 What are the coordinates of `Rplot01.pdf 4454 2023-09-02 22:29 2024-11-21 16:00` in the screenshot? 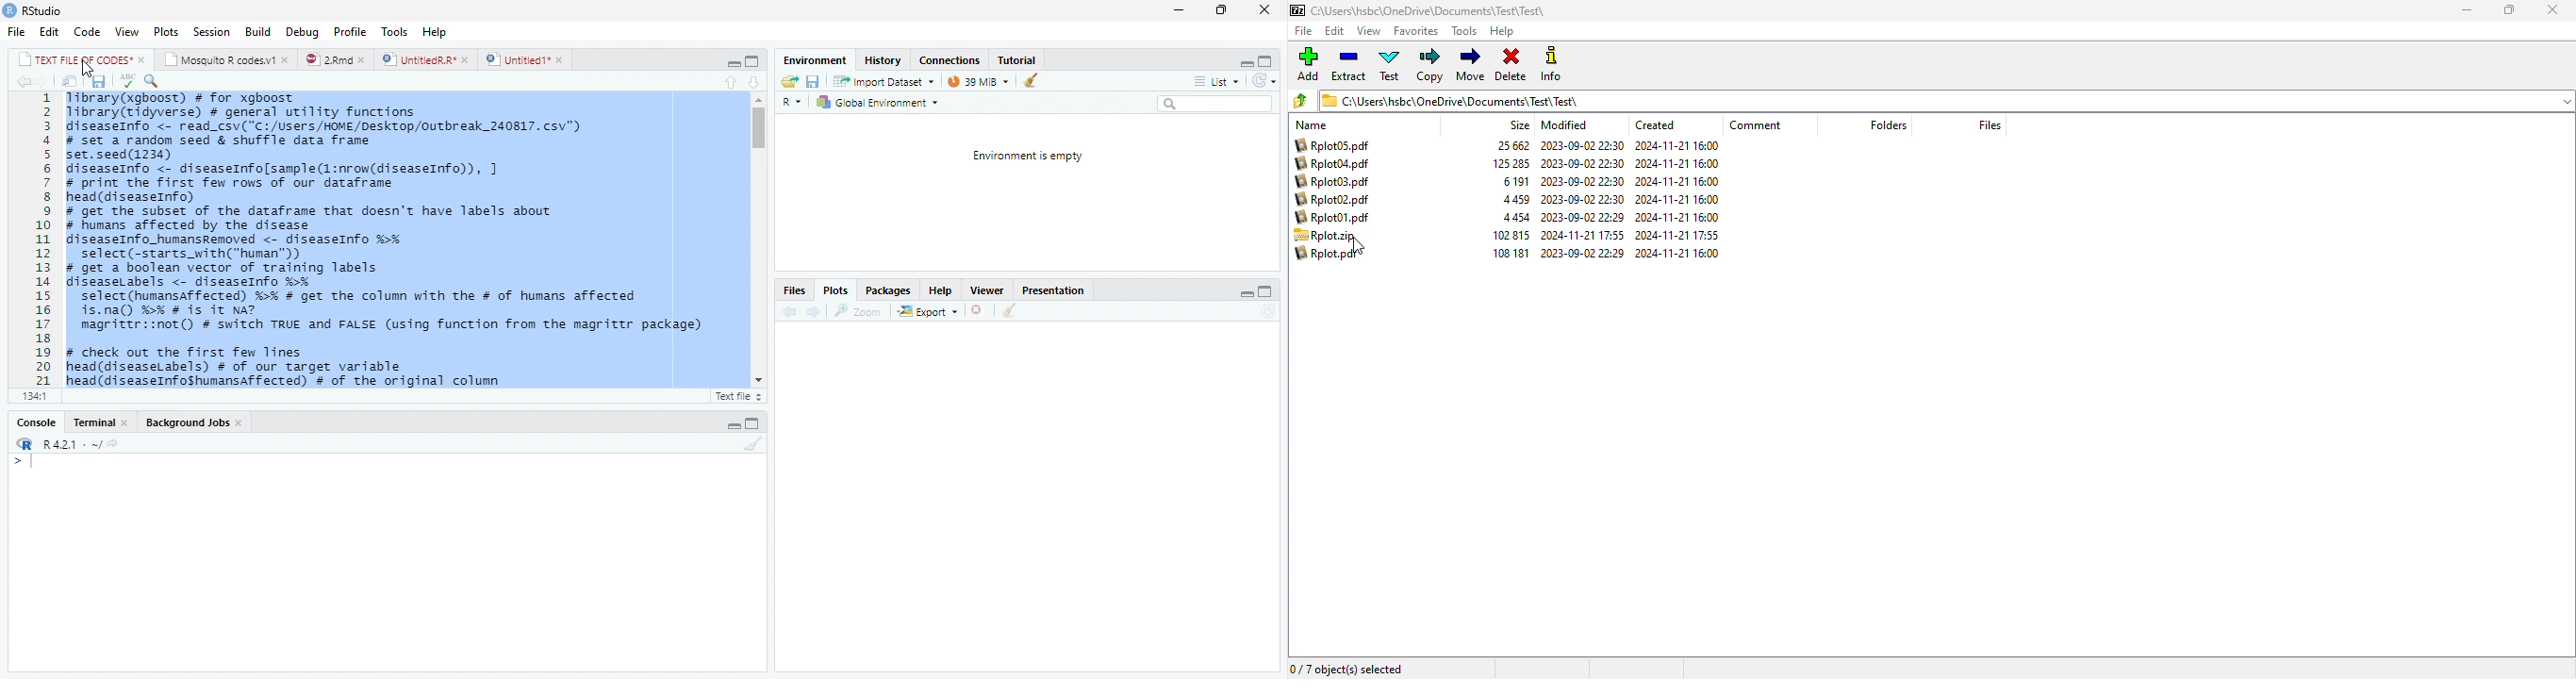 It's located at (1511, 217).